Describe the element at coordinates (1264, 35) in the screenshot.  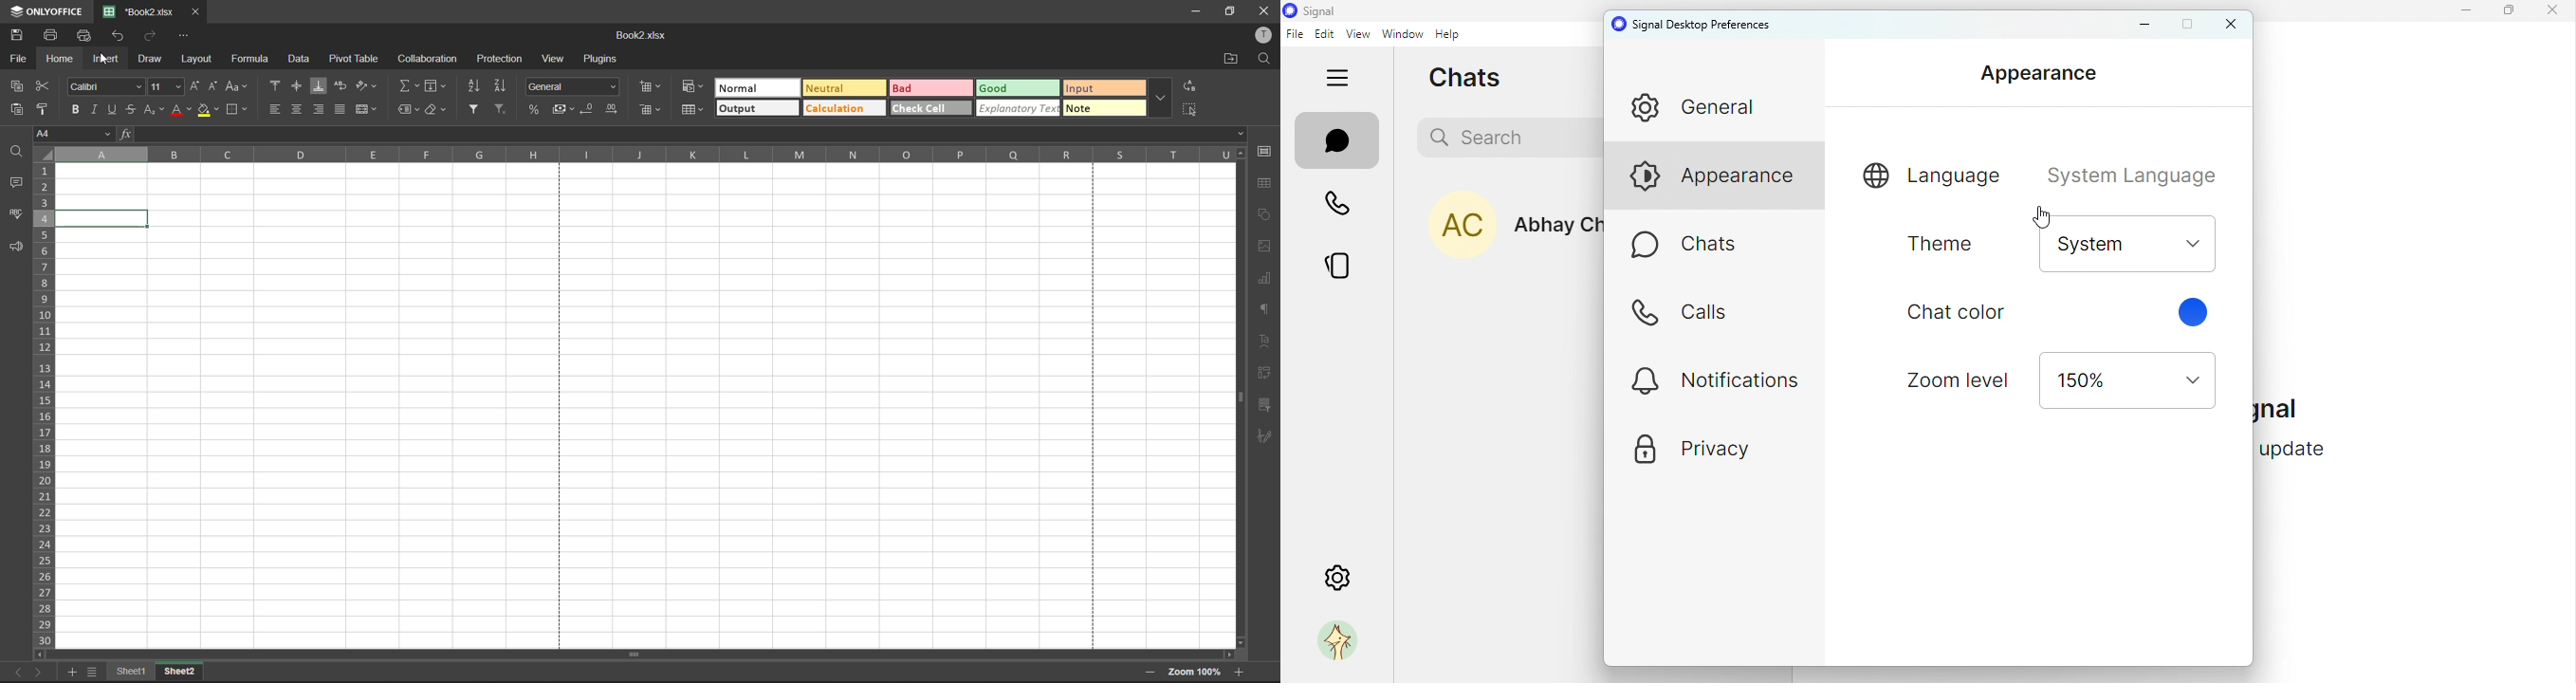
I see `profile` at that location.